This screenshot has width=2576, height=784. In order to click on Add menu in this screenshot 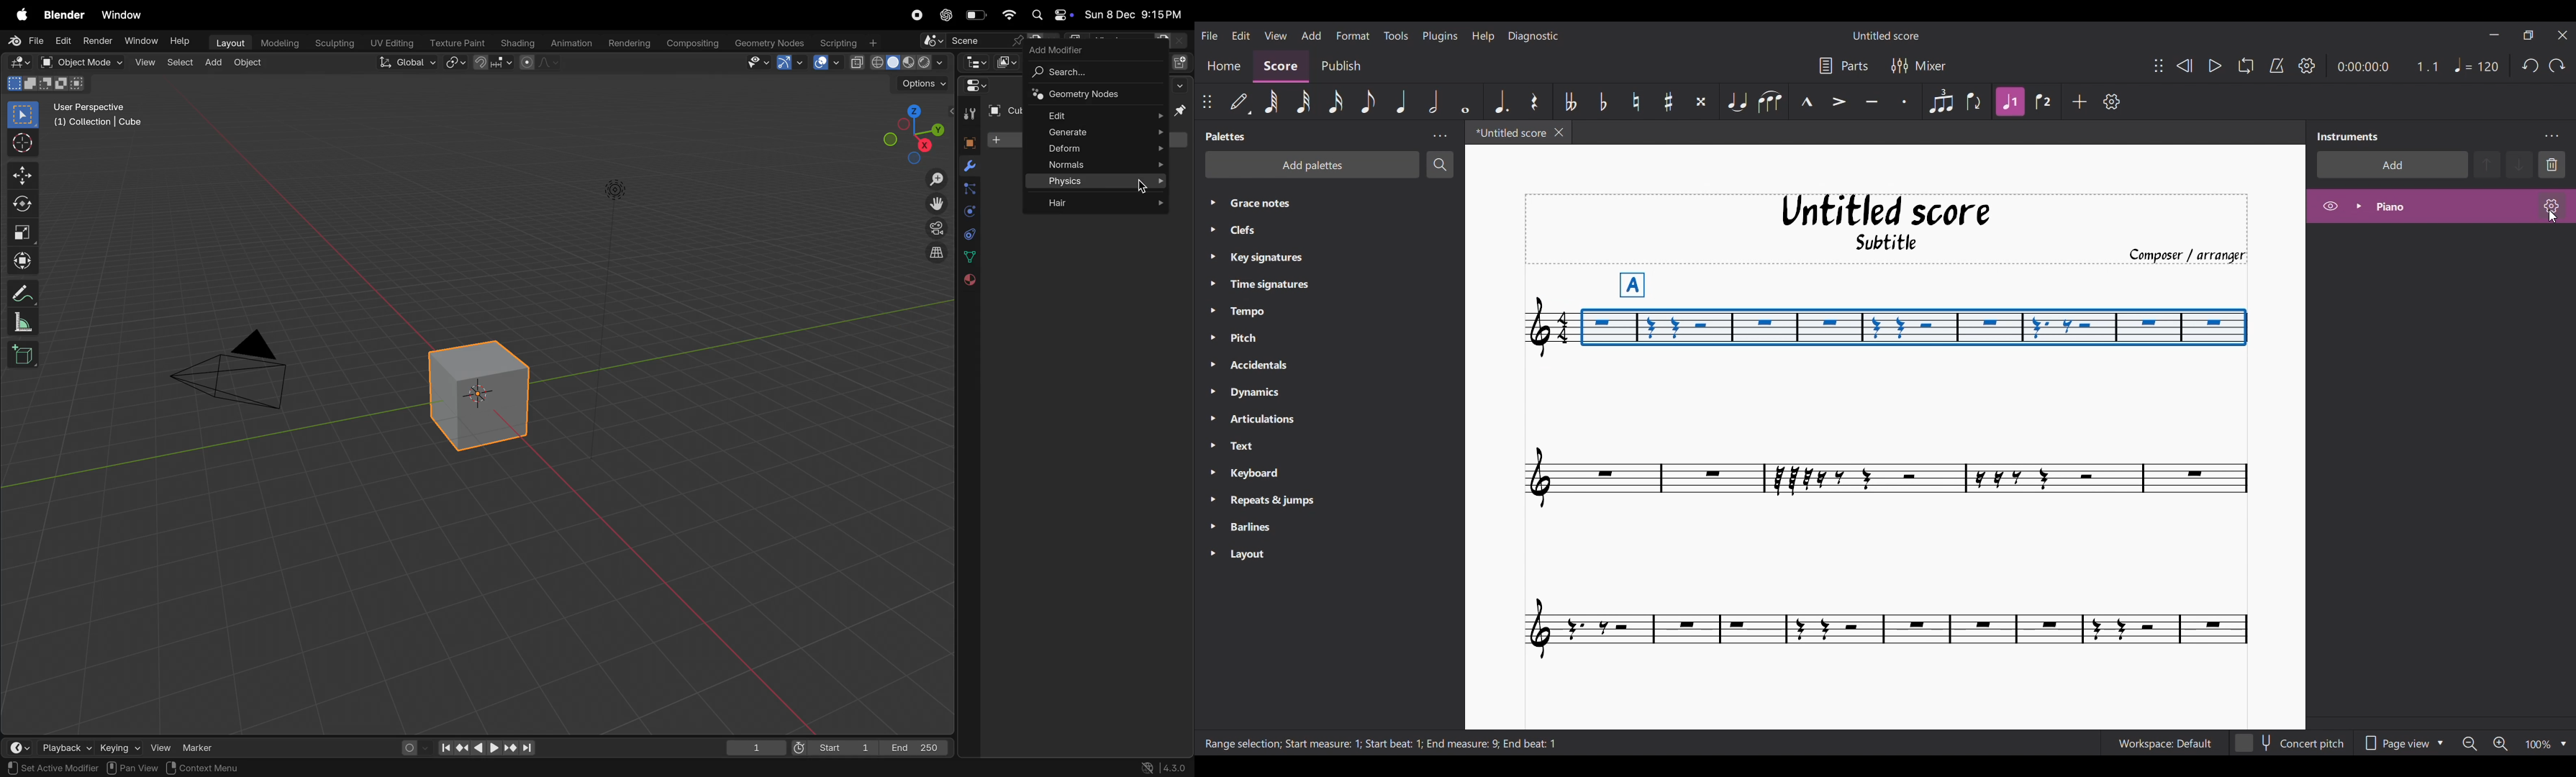, I will do `click(1311, 35)`.